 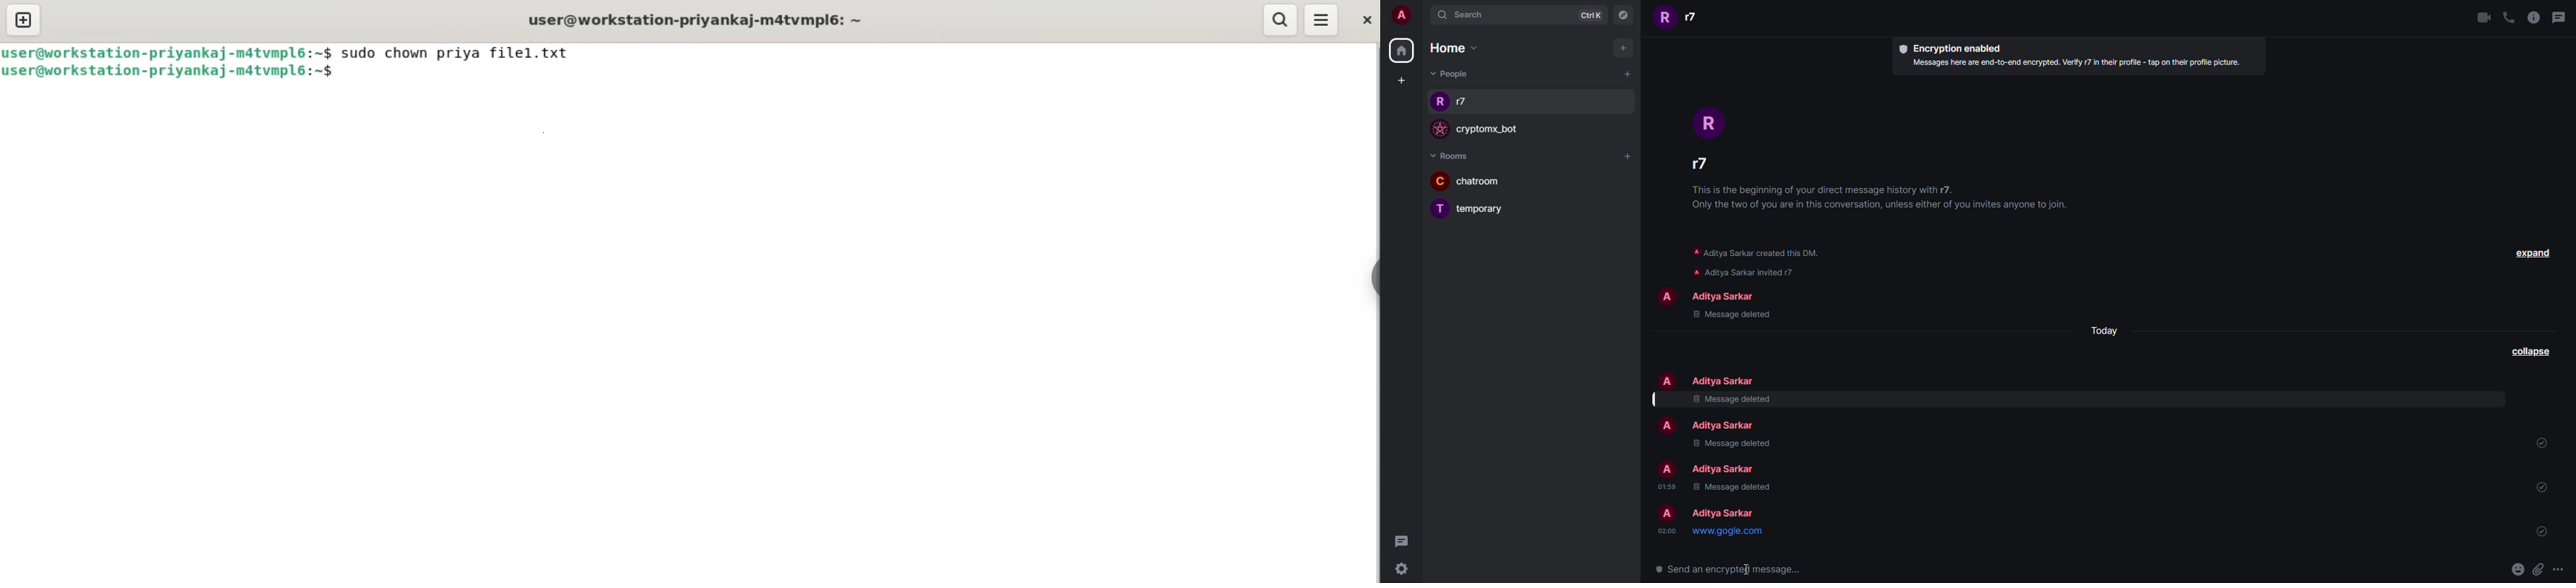 I want to click on profile, so click(x=1709, y=124).